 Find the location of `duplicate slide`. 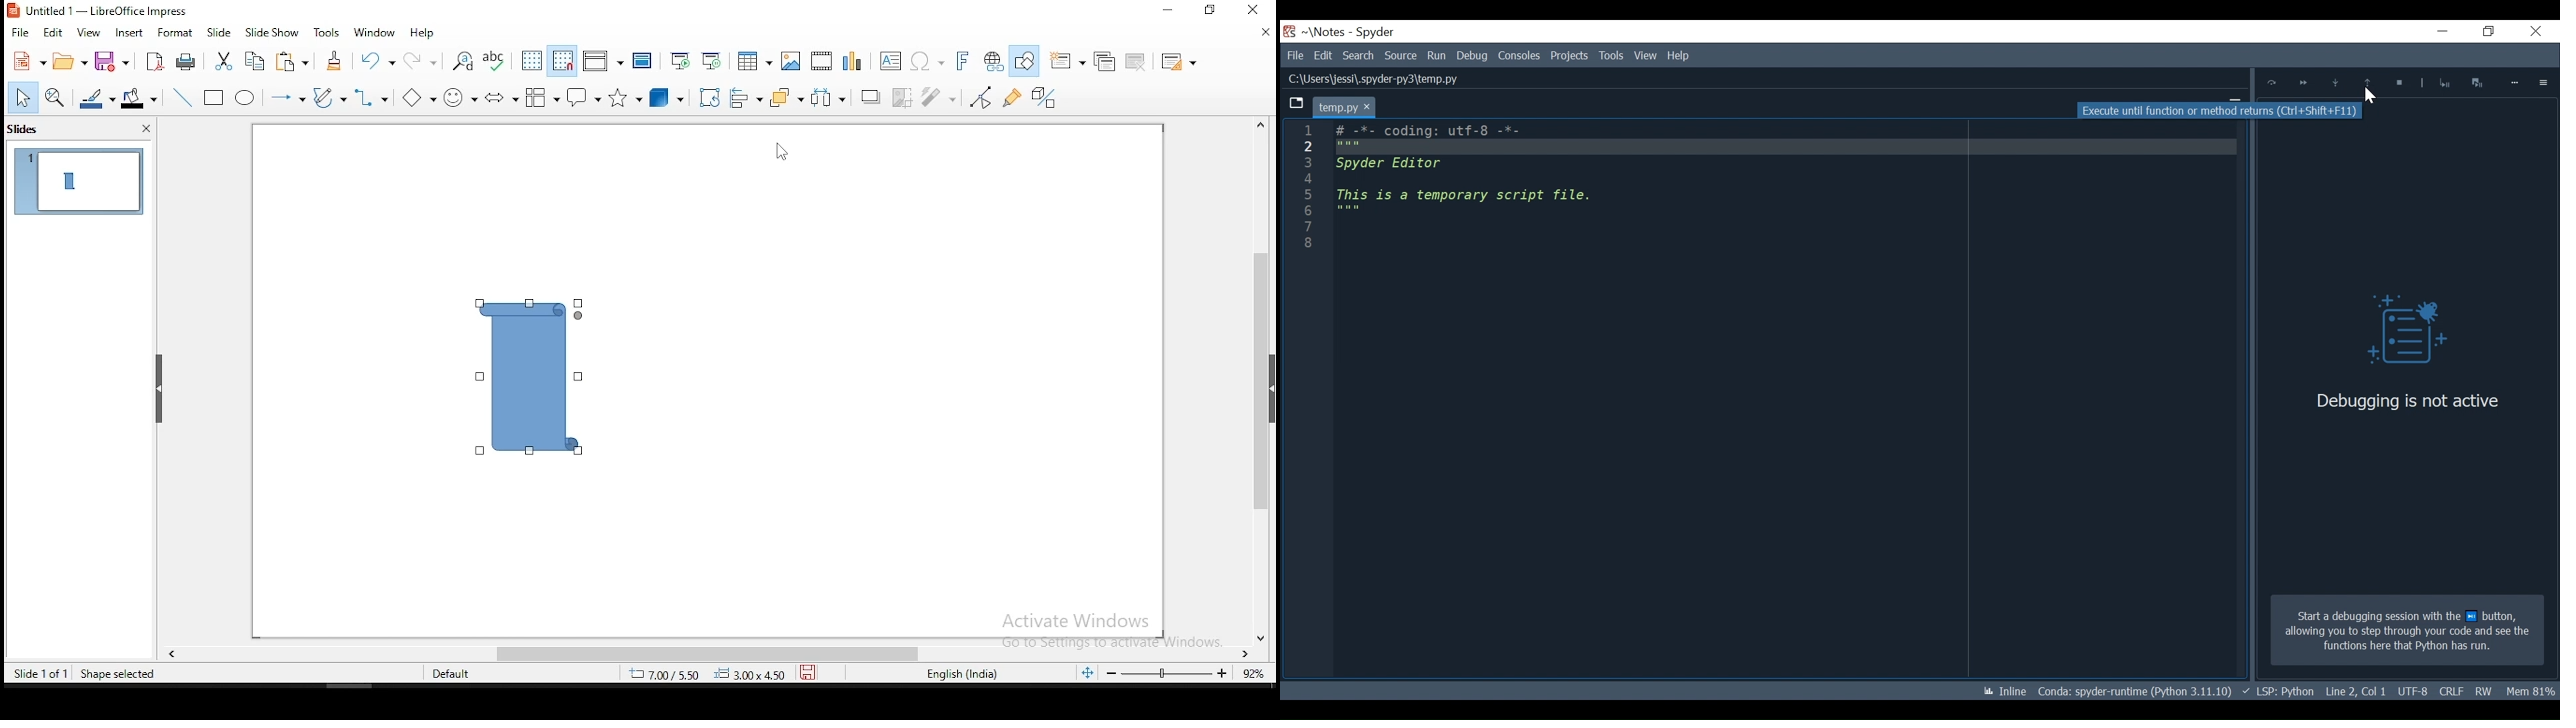

duplicate slide is located at coordinates (1106, 59).